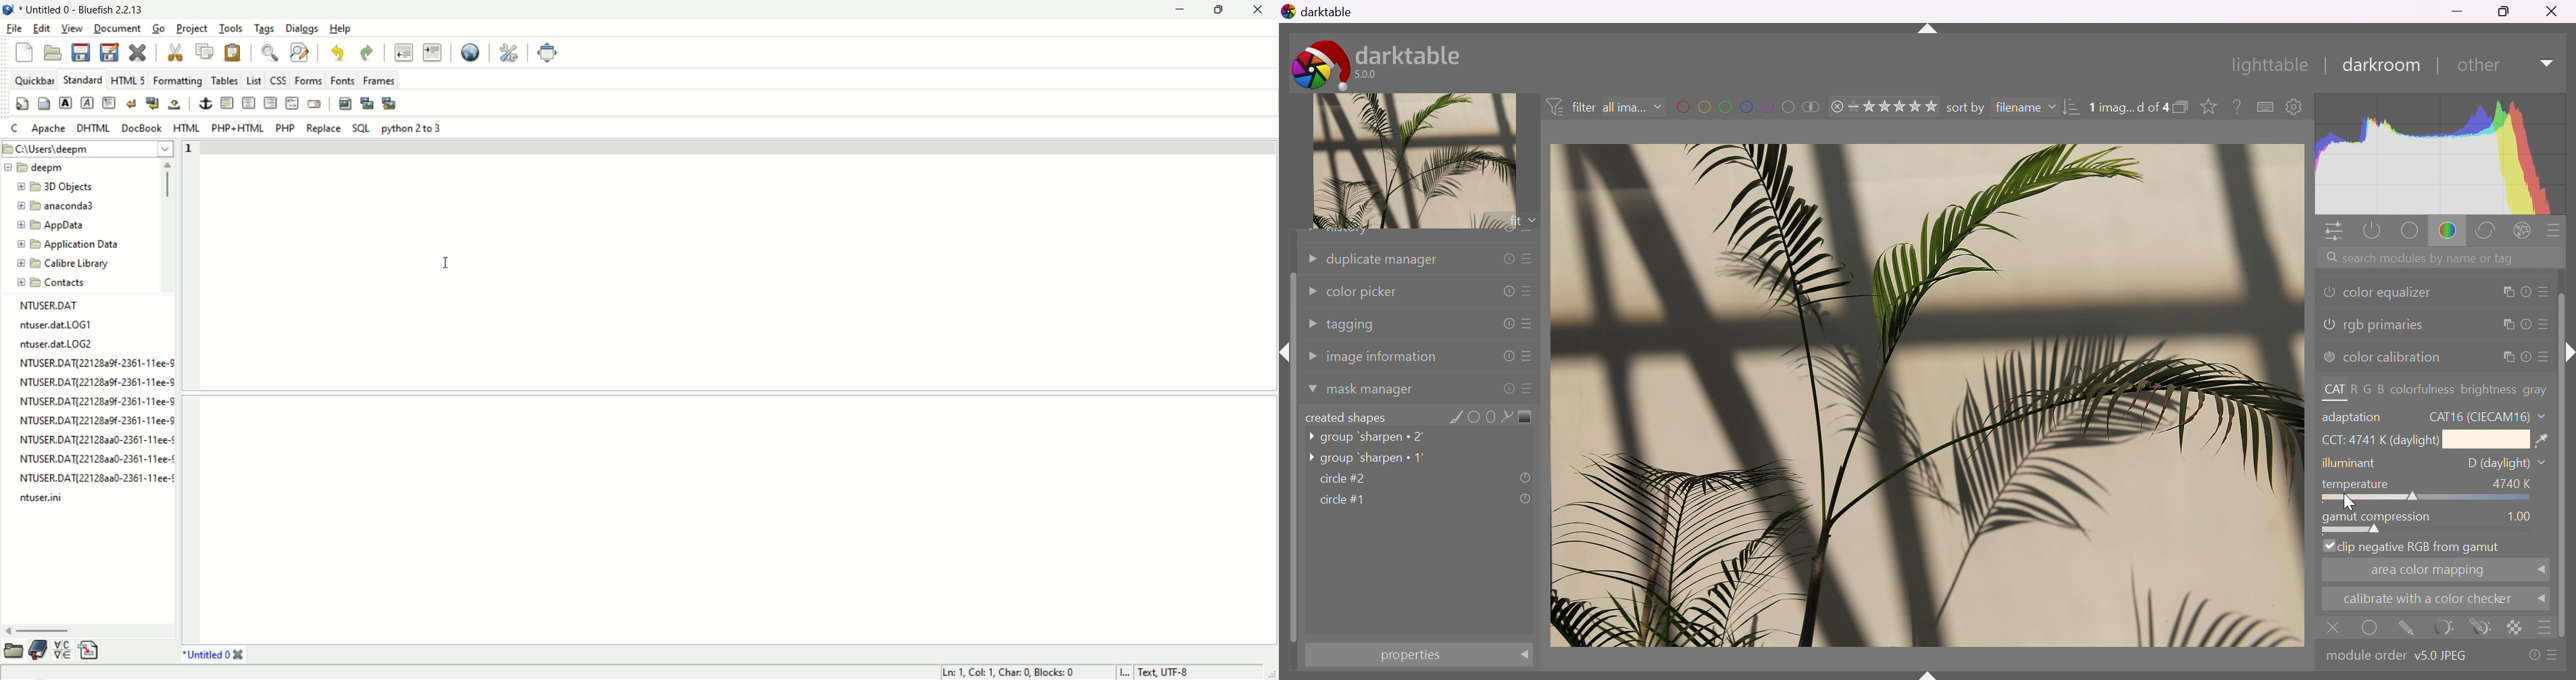 The height and width of the screenshot is (700, 2576). Describe the element at coordinates (2557, 10) in the screenshot. I see `close` at that location.